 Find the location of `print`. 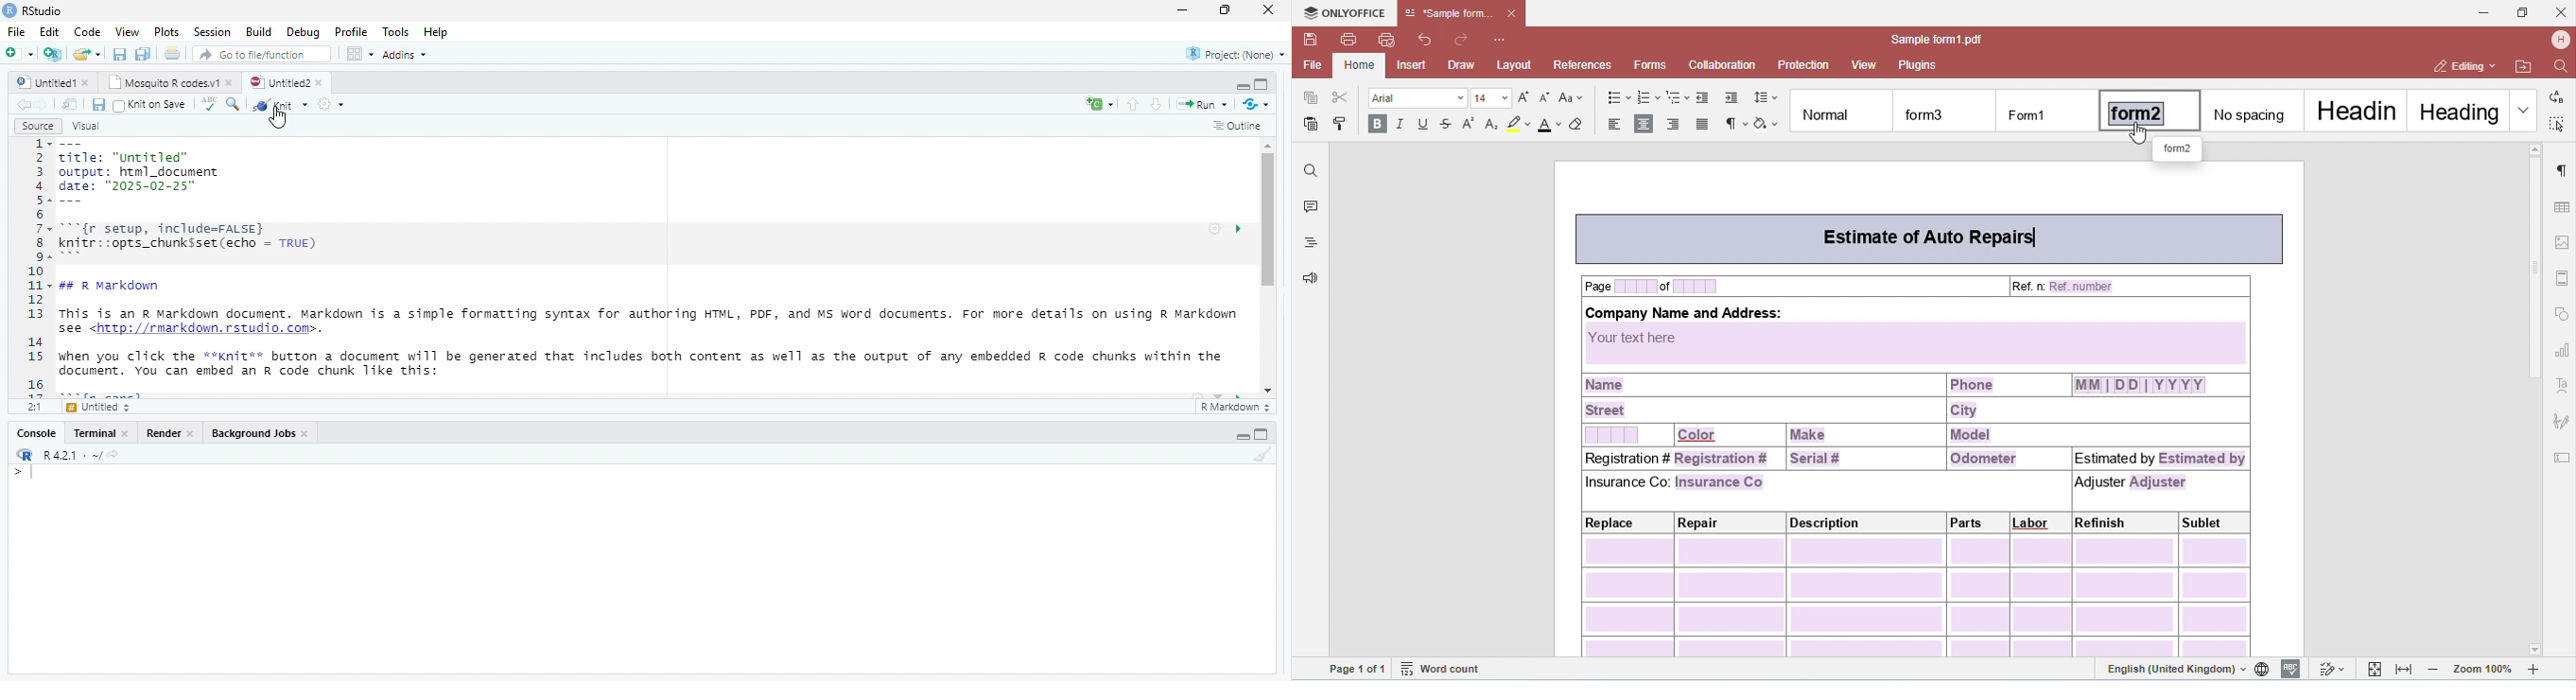

print is located at coordinates (172, 53).